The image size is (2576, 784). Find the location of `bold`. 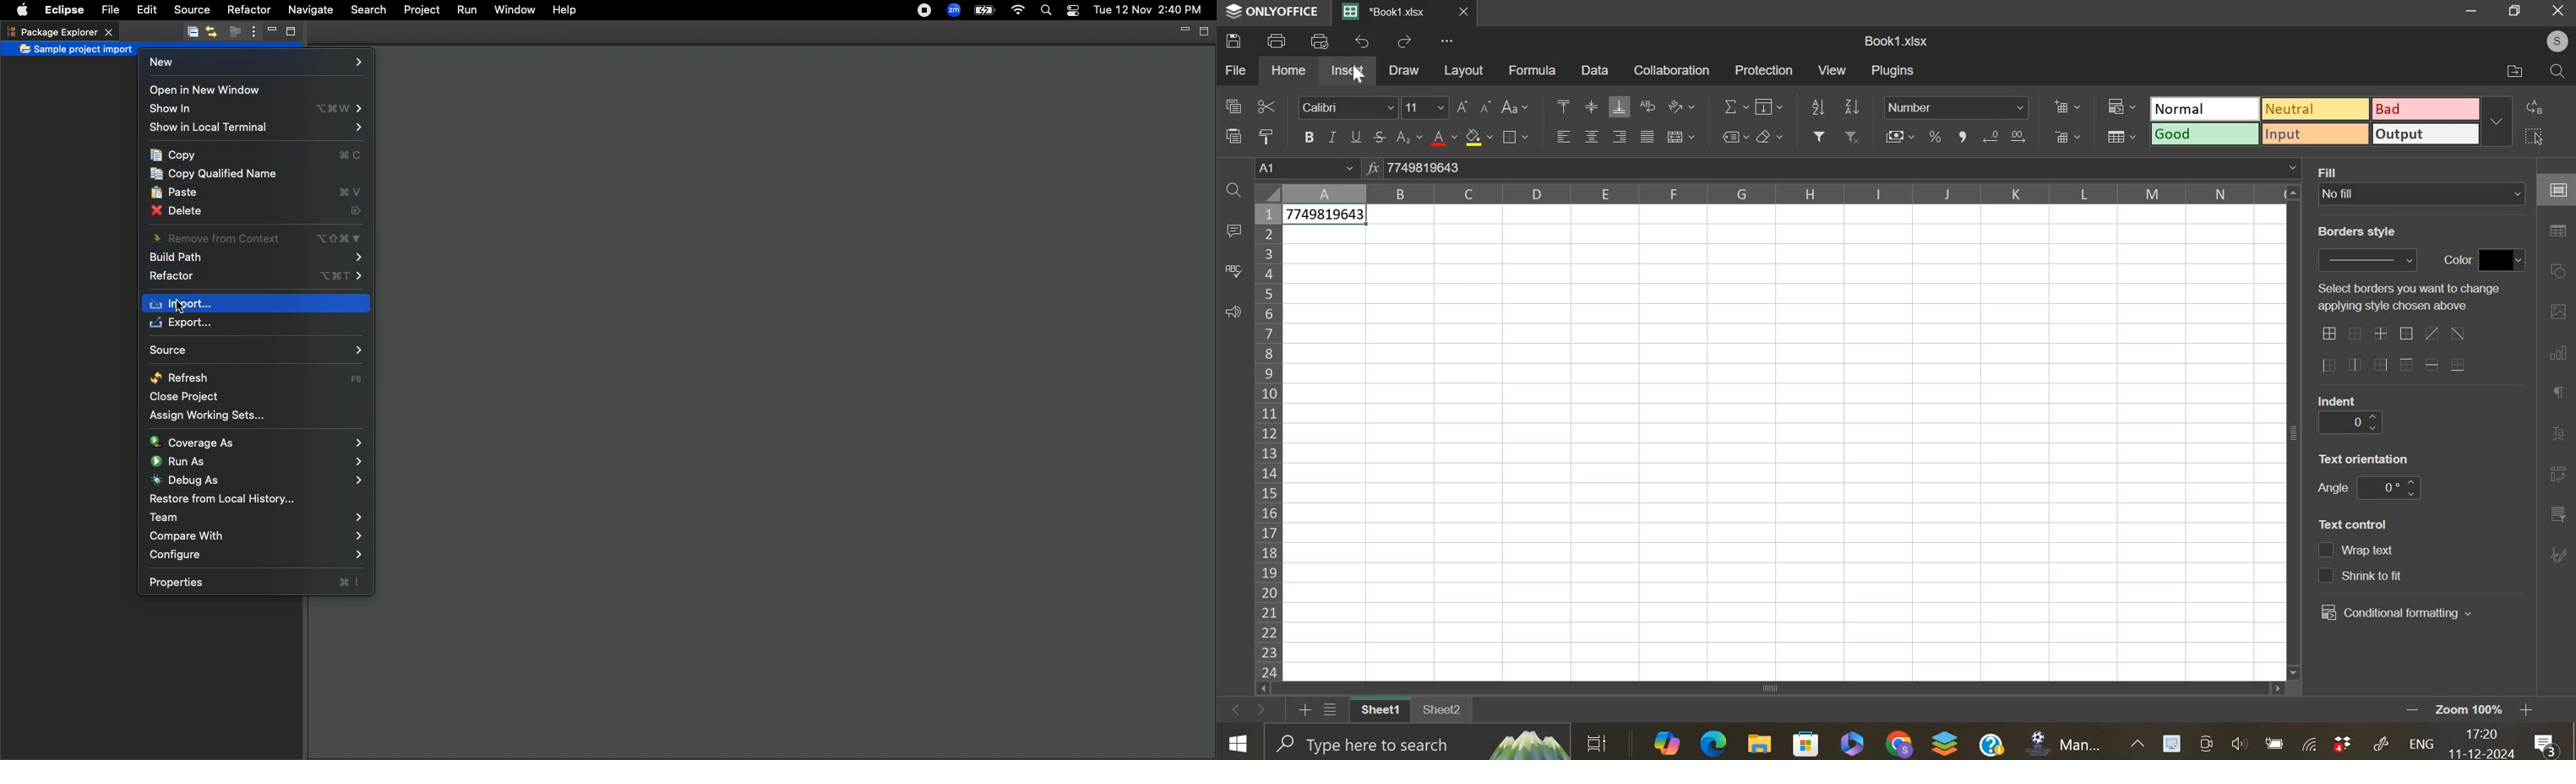

bold is located at coordinates (1308, 136).